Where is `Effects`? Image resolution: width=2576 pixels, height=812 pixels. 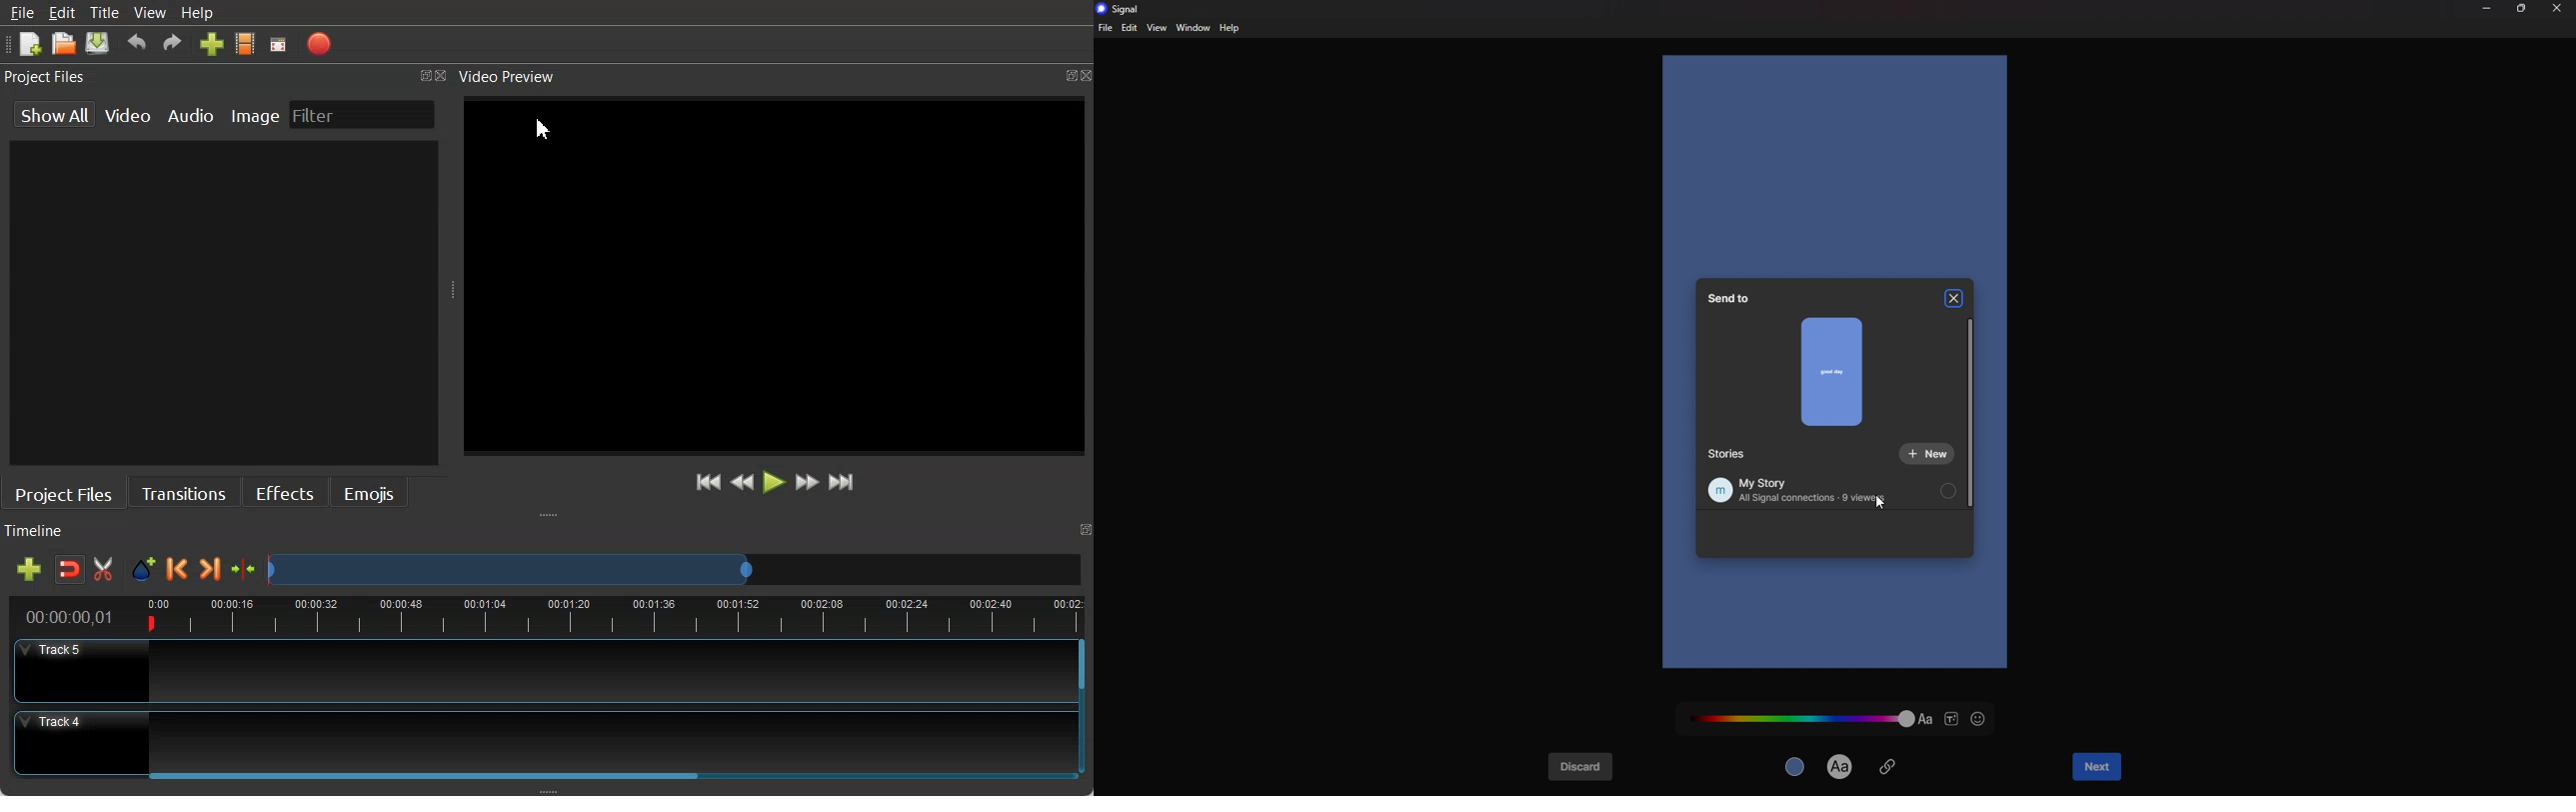 Effects is located at coordinates (286, 490).